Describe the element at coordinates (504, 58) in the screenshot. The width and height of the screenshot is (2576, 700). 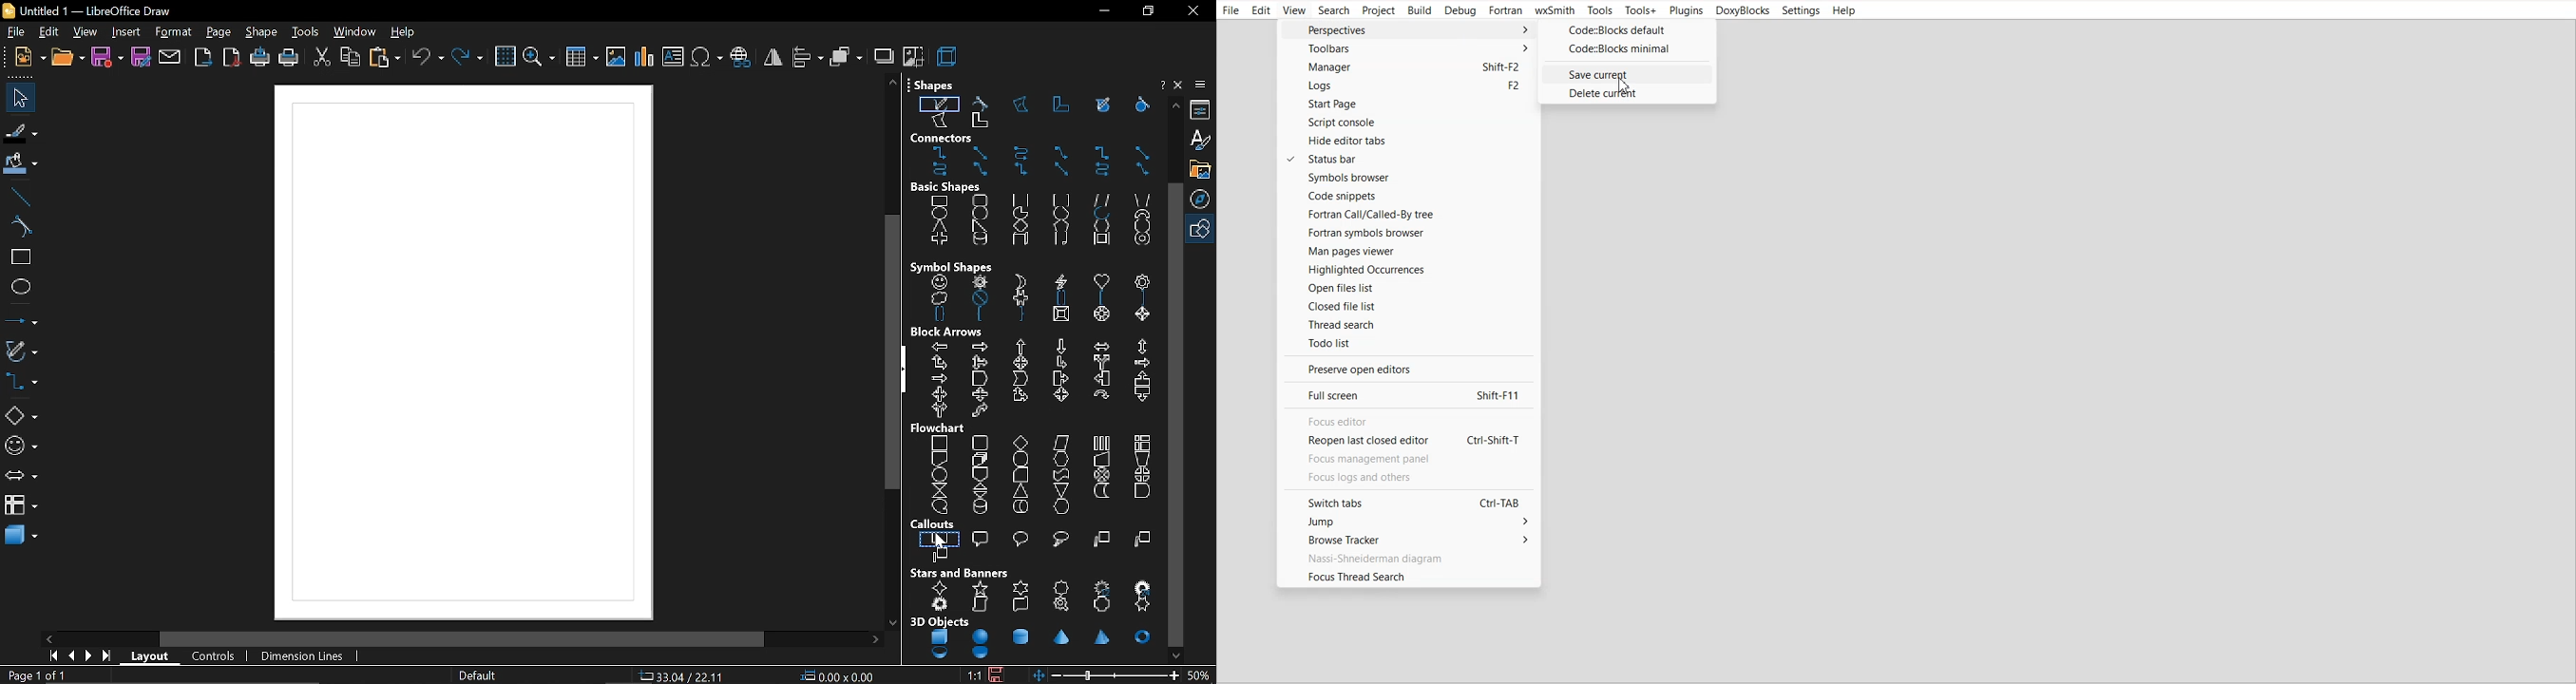
I see `grid` at that location.